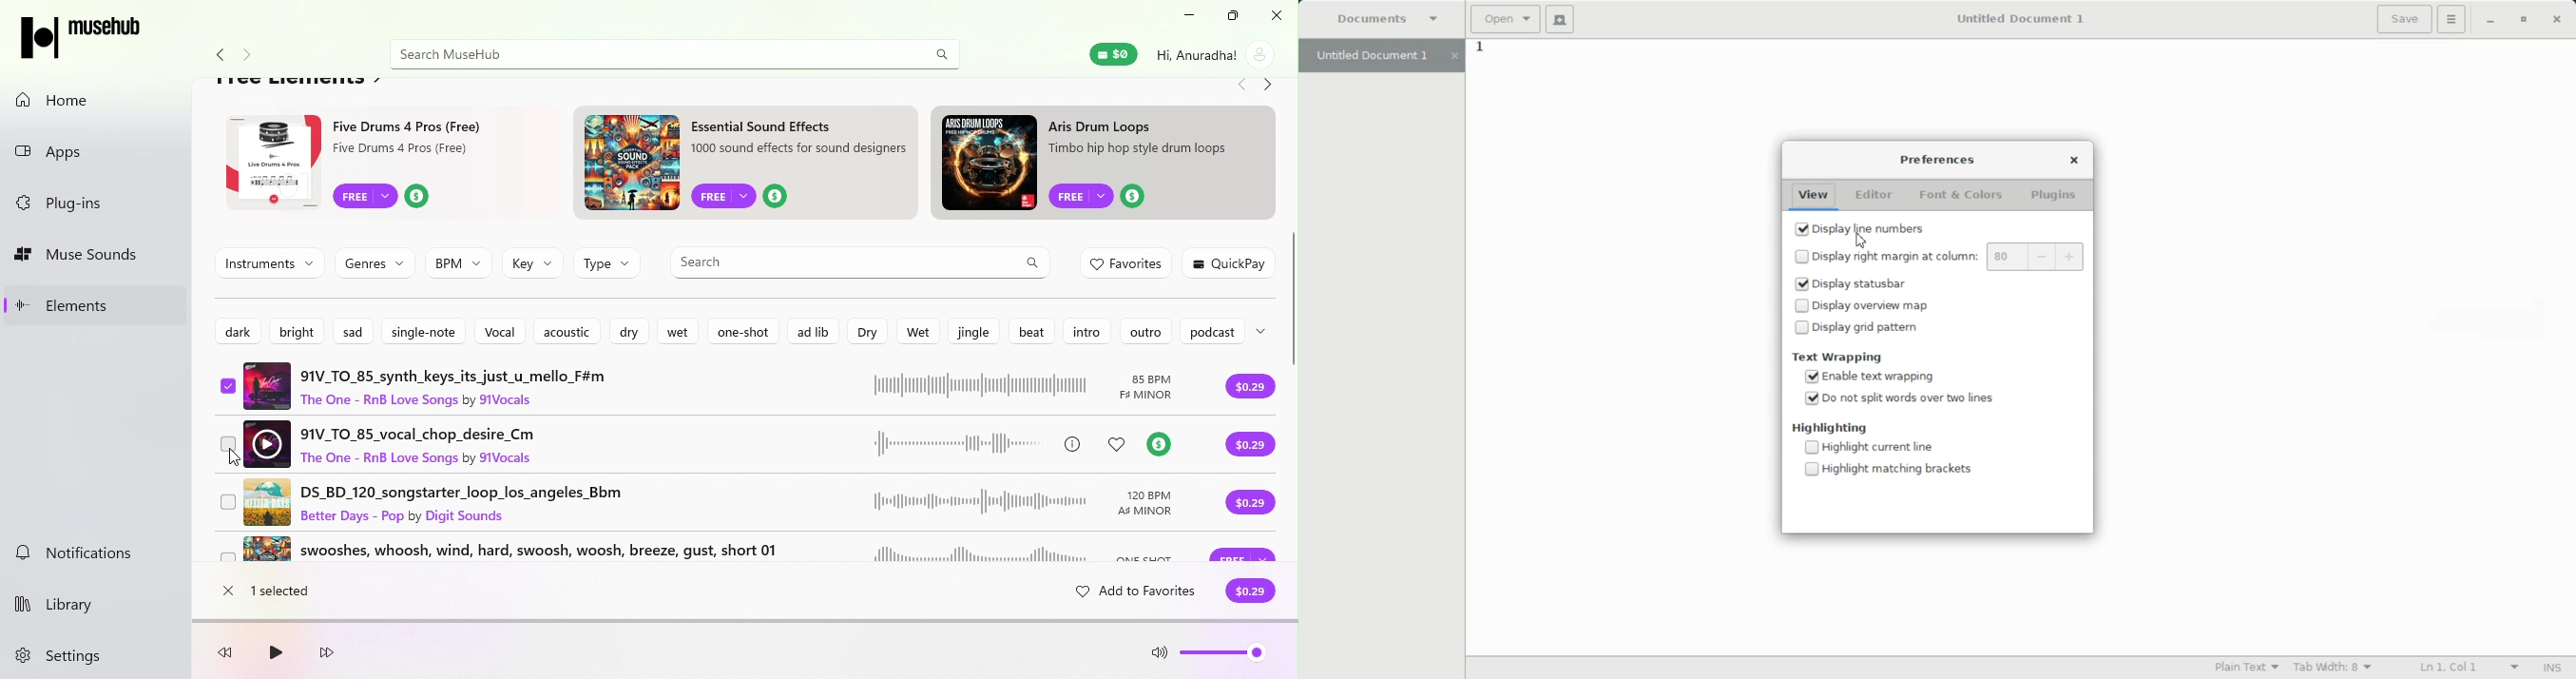 The height and width of the screenshot is (700, 2576). What do you see at coordinates (1380, 56) in the screenshot?
I see `Untitled Document 1 ` at bounding box center [1380, 56].